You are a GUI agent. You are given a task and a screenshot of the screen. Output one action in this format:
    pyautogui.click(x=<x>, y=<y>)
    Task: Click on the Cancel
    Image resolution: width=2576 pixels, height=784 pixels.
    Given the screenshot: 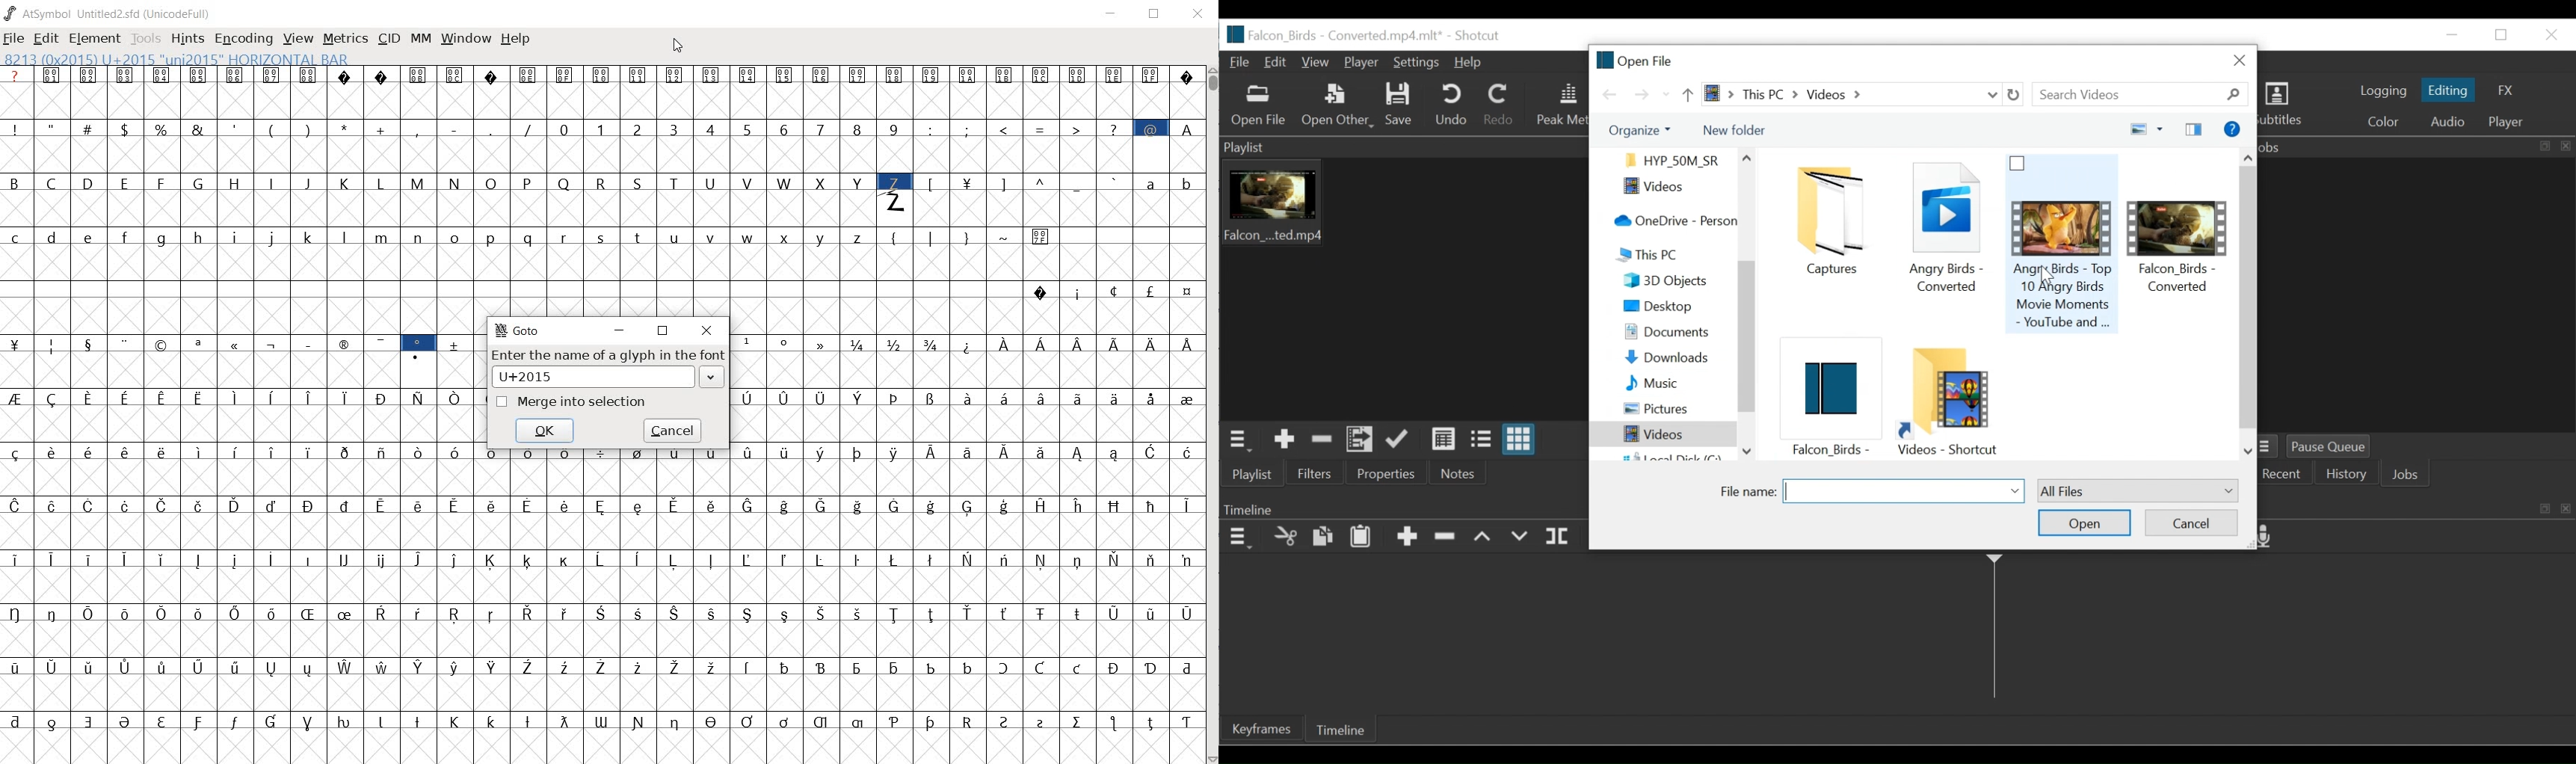 What is the action you would take?
    pyautogui.click(x=2192, y=521)
    